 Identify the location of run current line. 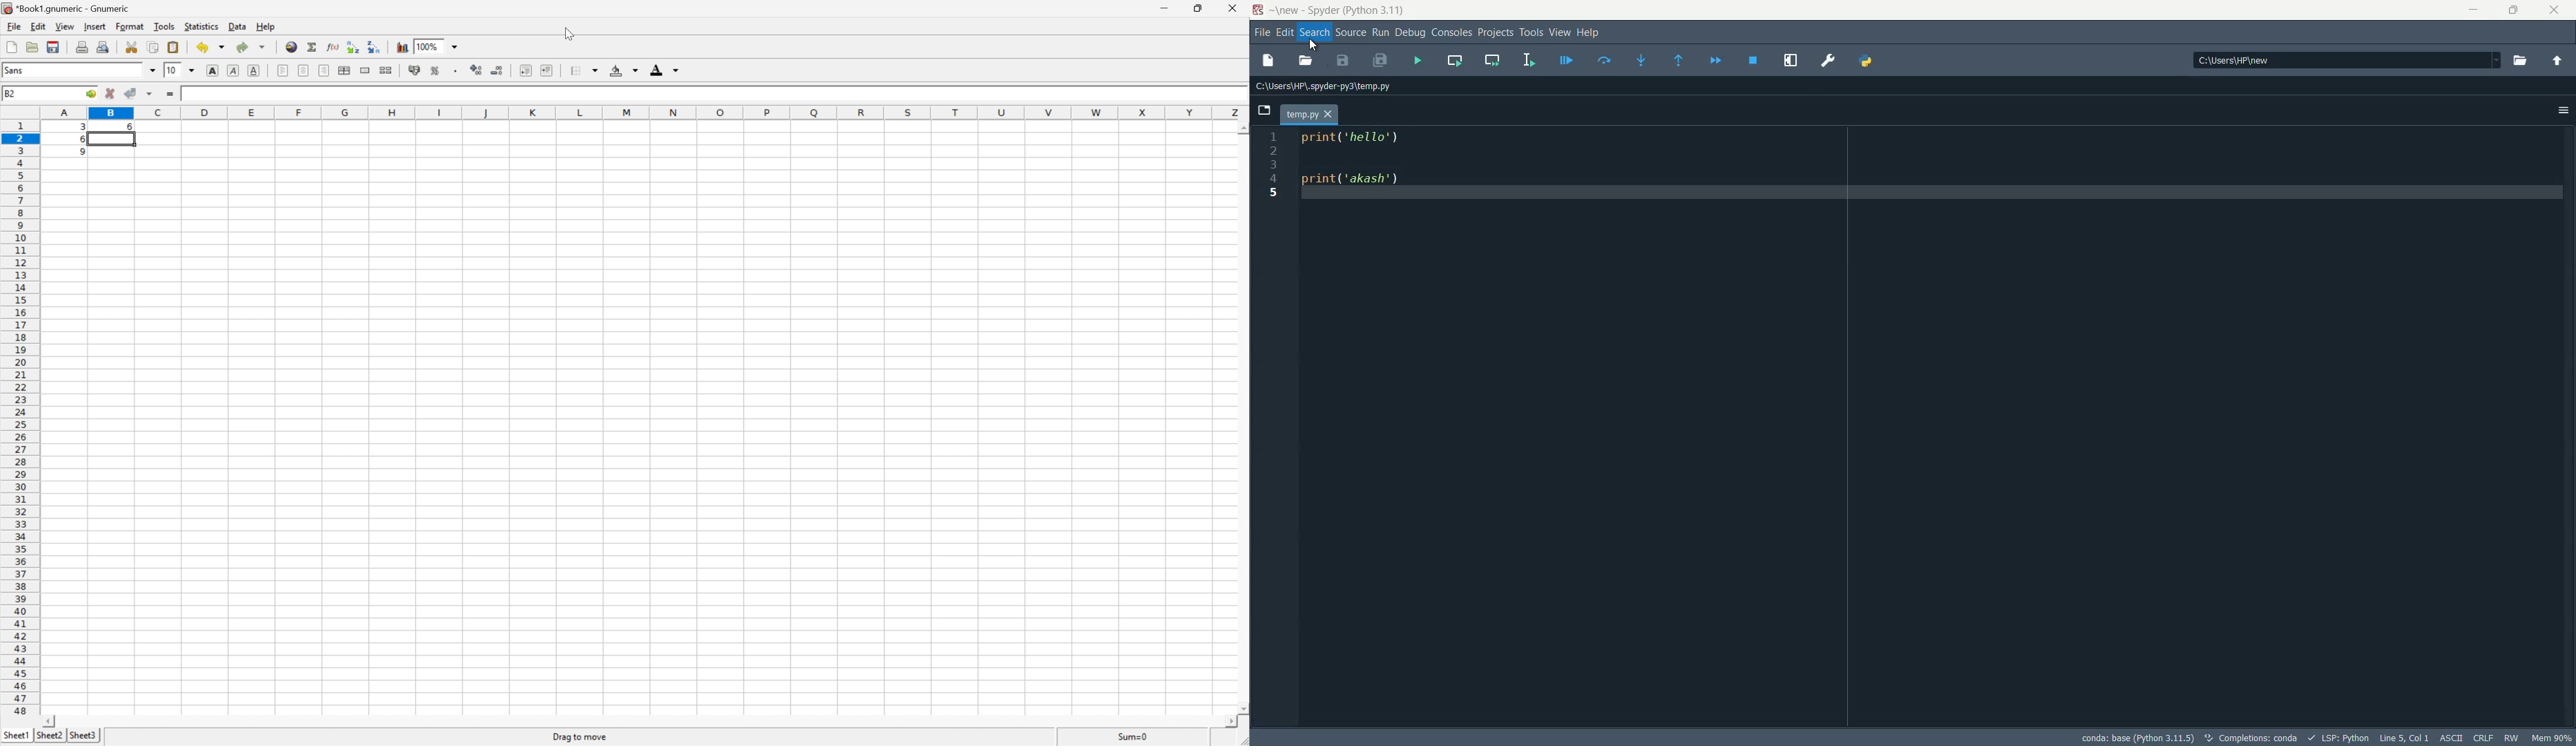
(1605, 61).